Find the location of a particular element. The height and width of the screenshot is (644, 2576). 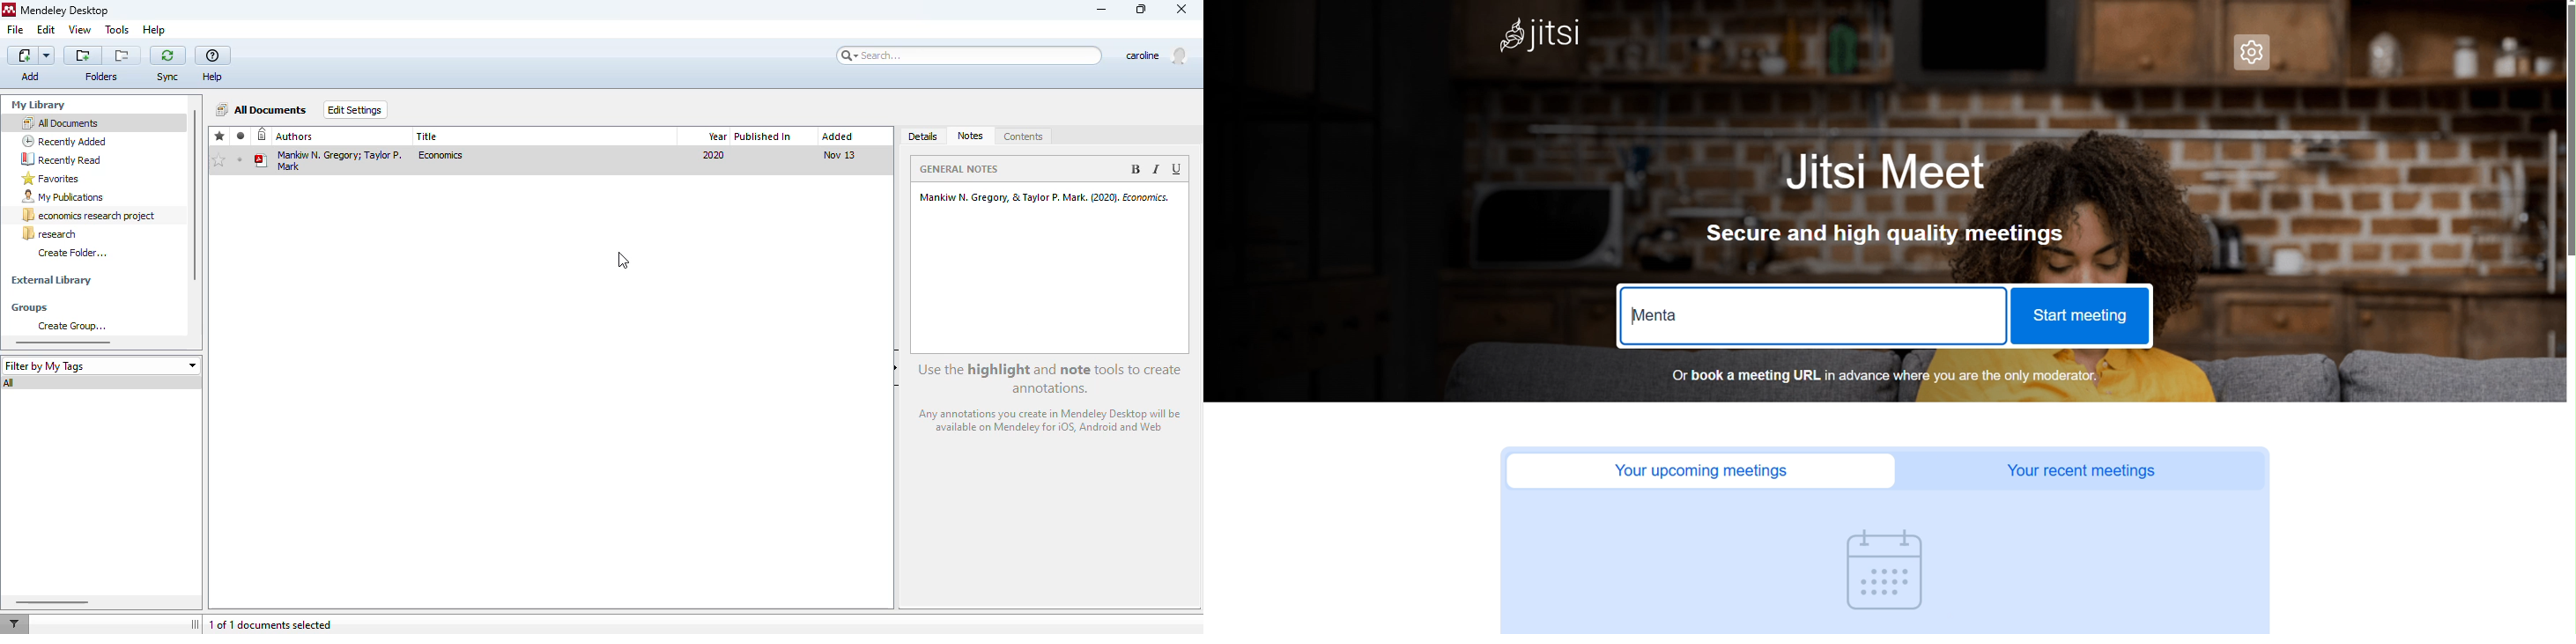

groups is located at coordinates (32, 307).